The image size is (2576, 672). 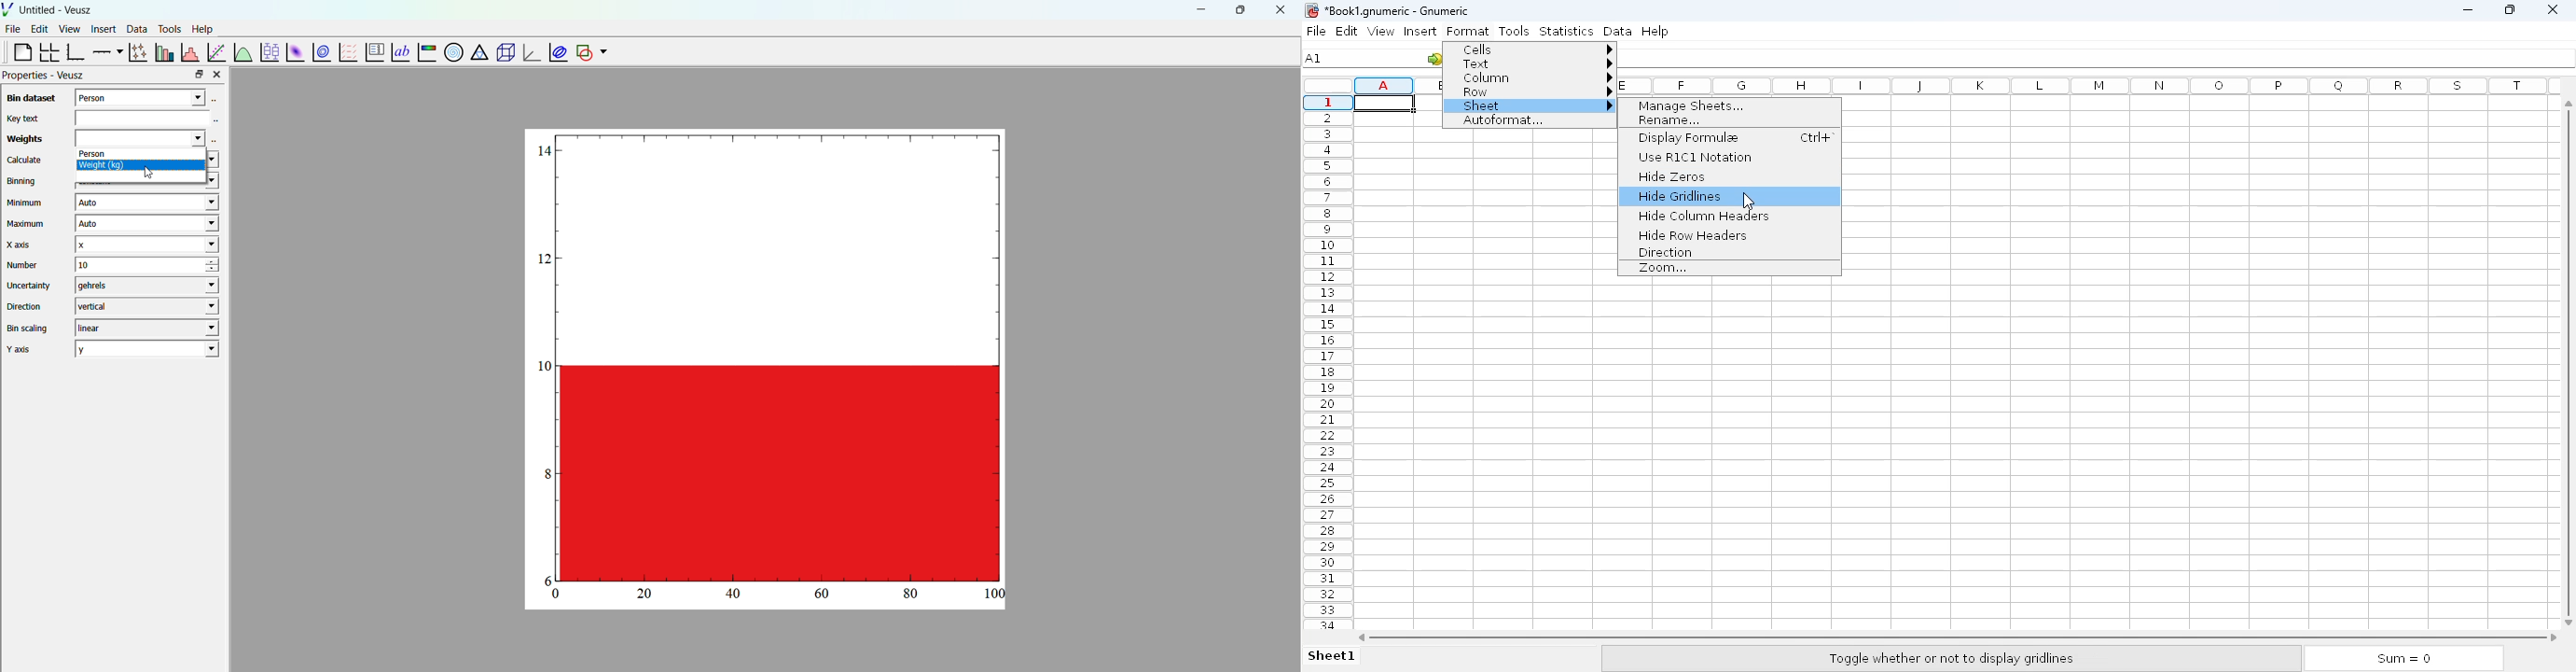 What do you see at coordinates (1327, 361) in the screenshot?
I see `rows` at bounding box center [1327, 361].